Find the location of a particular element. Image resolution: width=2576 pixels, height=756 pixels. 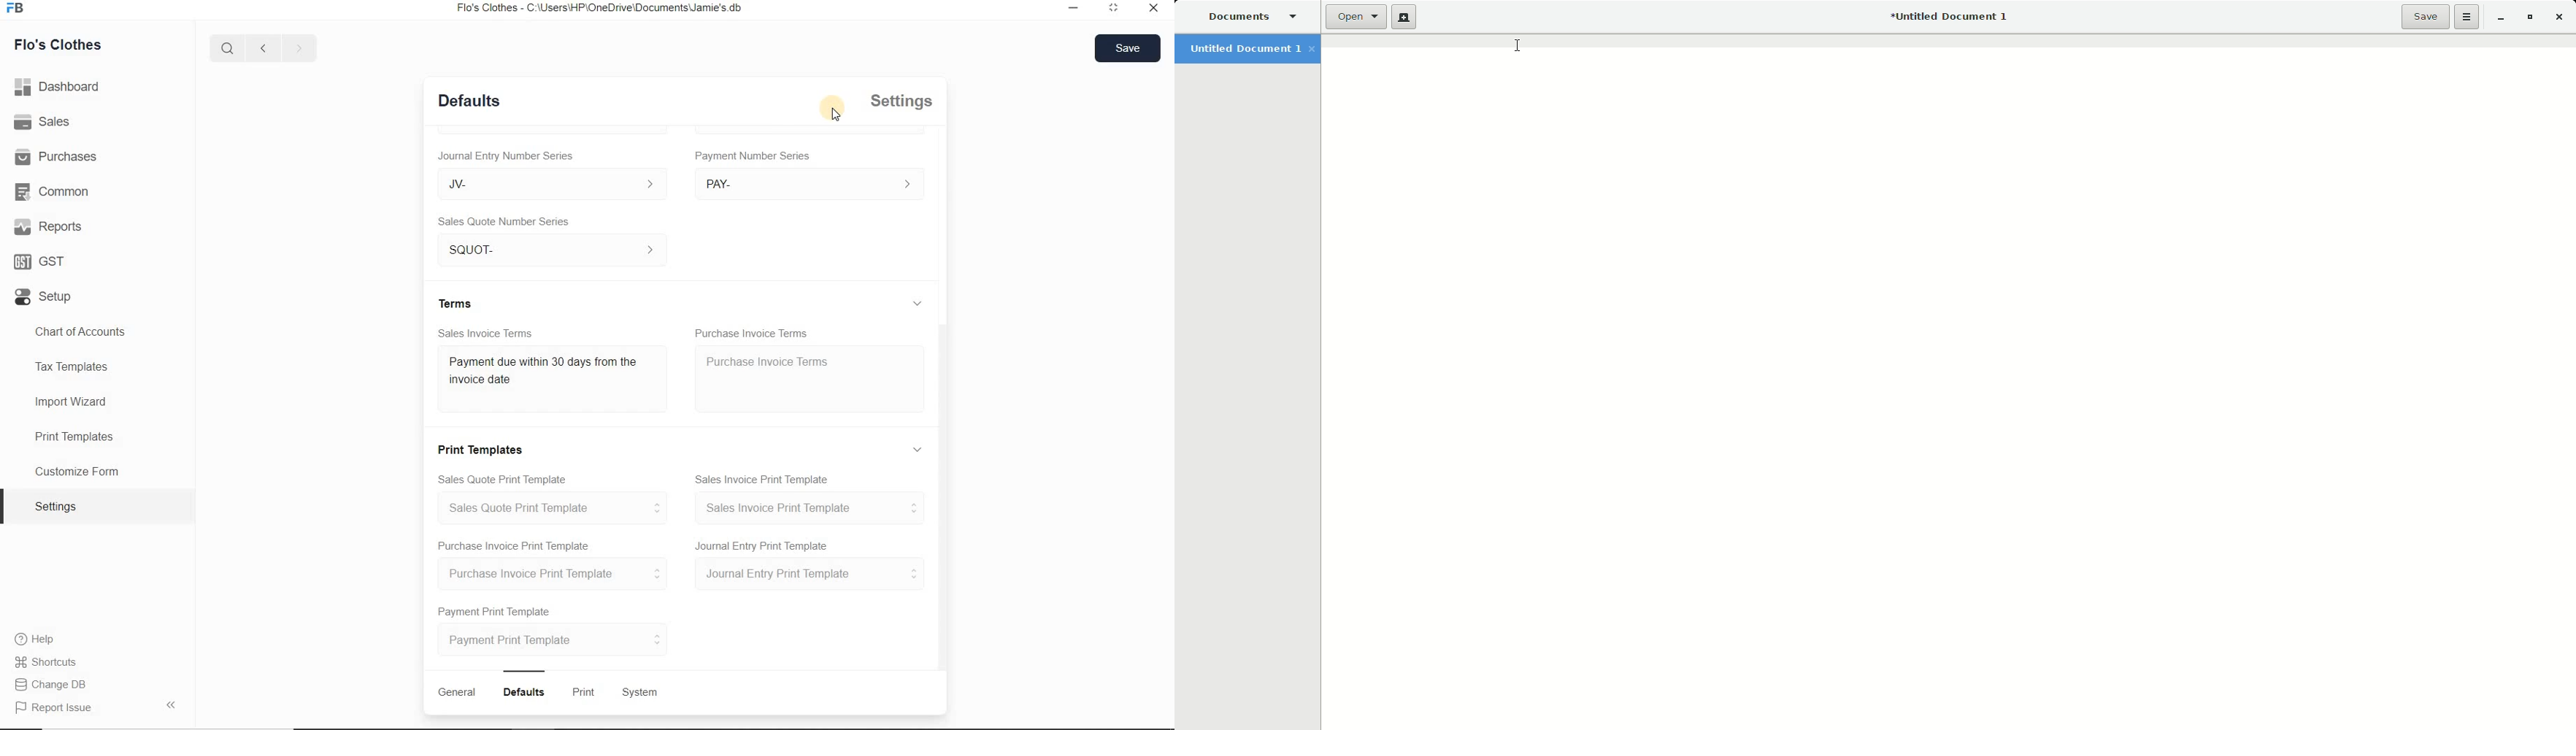

Purchase Invoice Terms is located at coordinates (810, 378).